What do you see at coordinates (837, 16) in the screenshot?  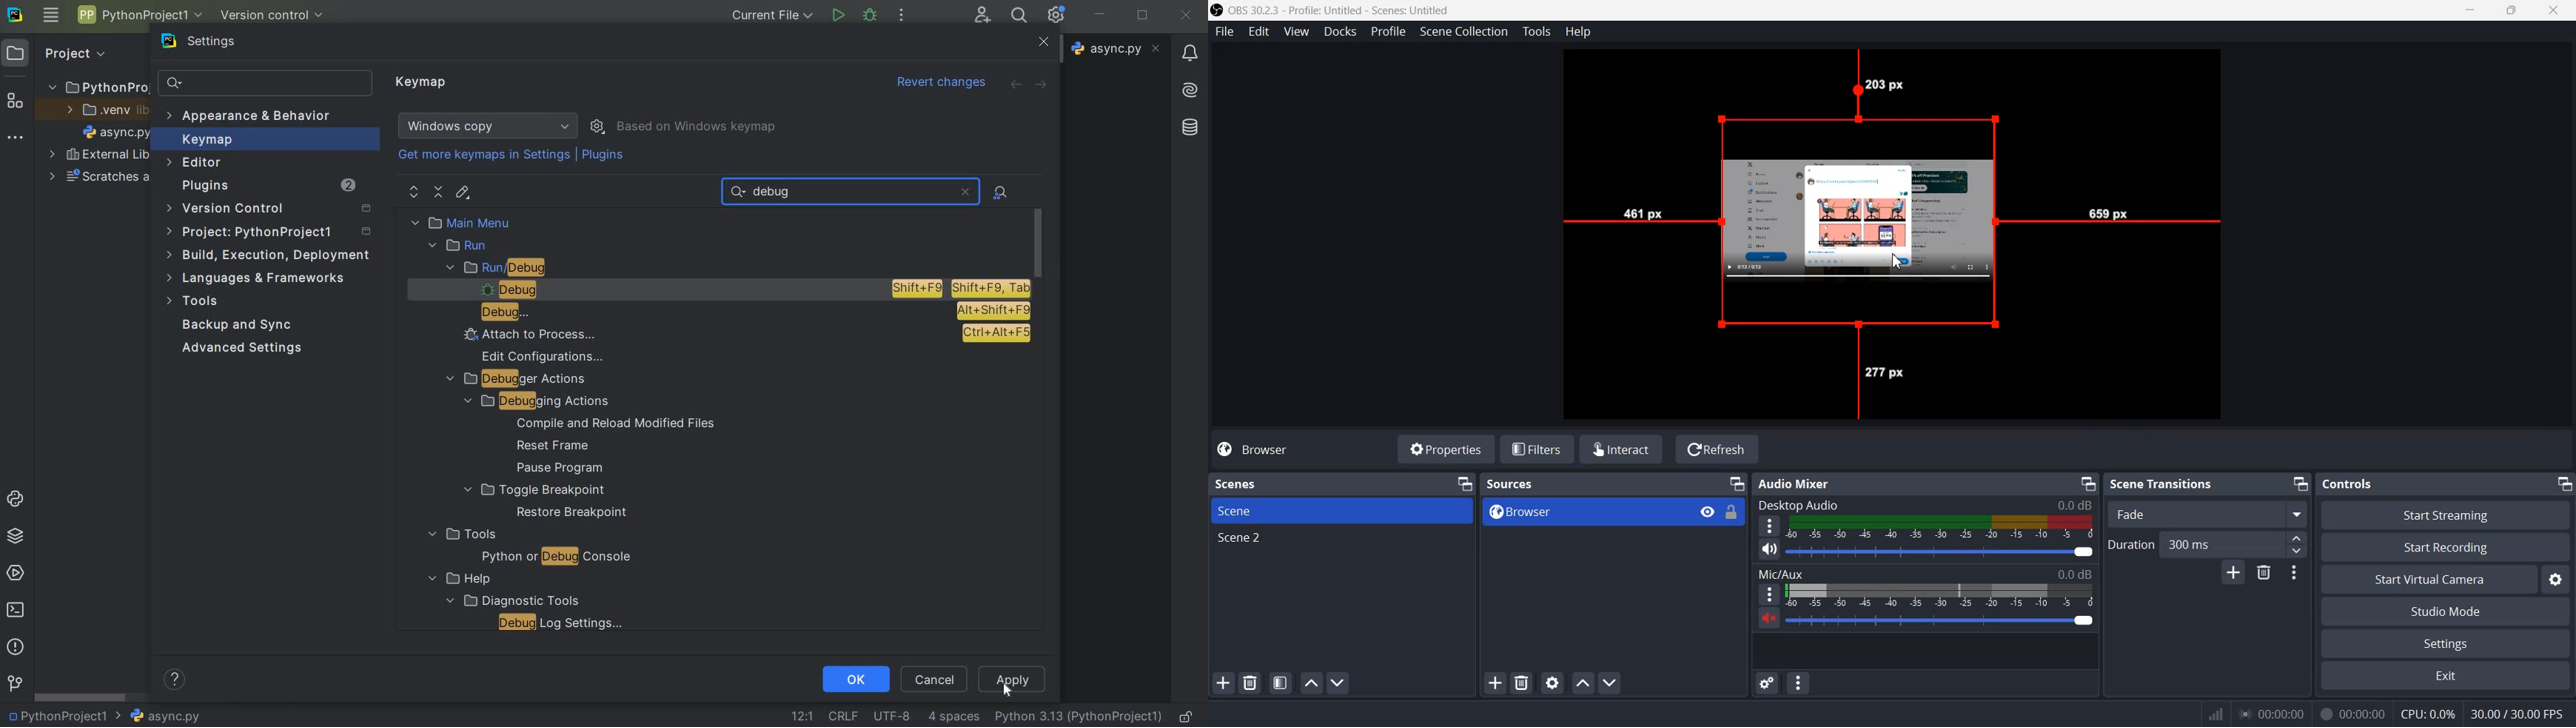 I see `run` at bounding box center [837, 16].